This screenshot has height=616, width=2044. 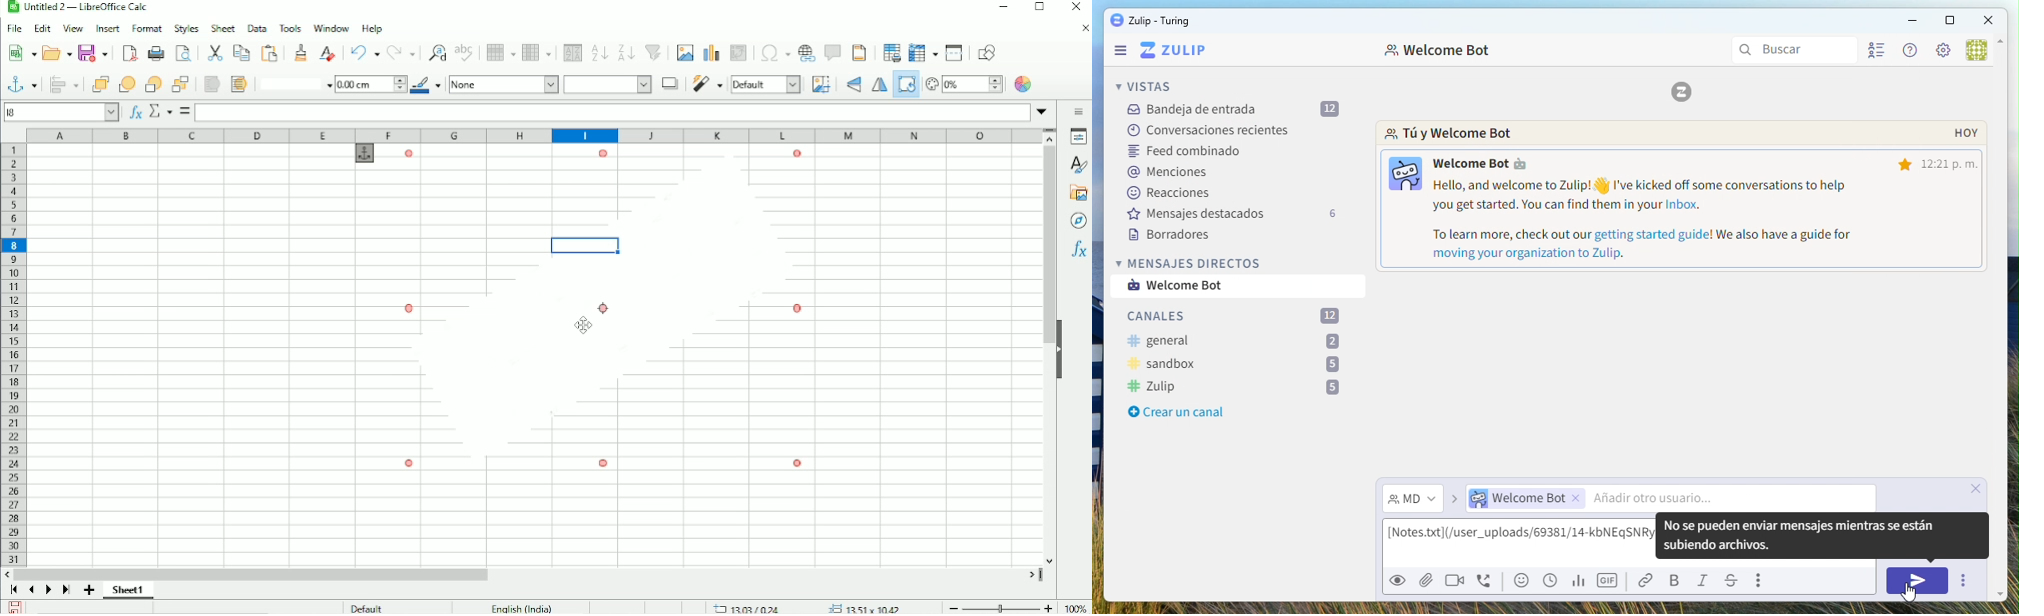 What do you see at coordinates (1024, 84) in the screenshot?
I see `Color` at bounding box center [1024, 84].